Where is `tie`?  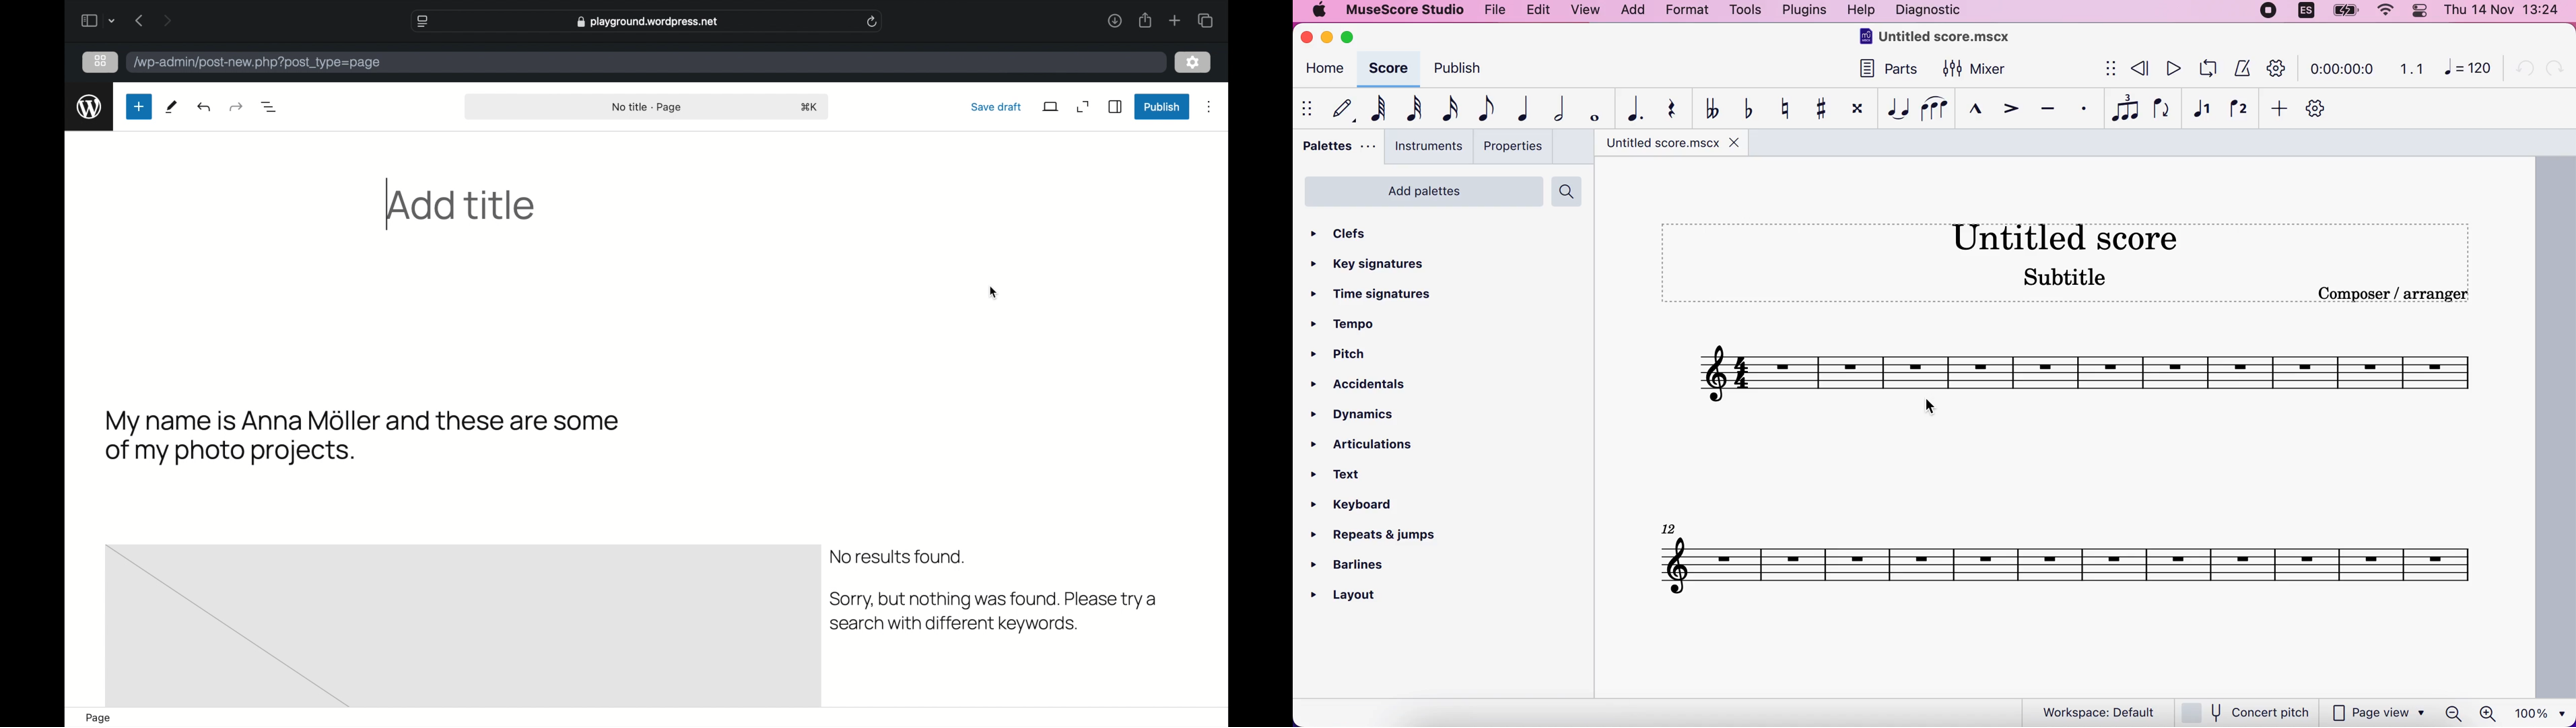 tie is located at coordinates (1894, 110).